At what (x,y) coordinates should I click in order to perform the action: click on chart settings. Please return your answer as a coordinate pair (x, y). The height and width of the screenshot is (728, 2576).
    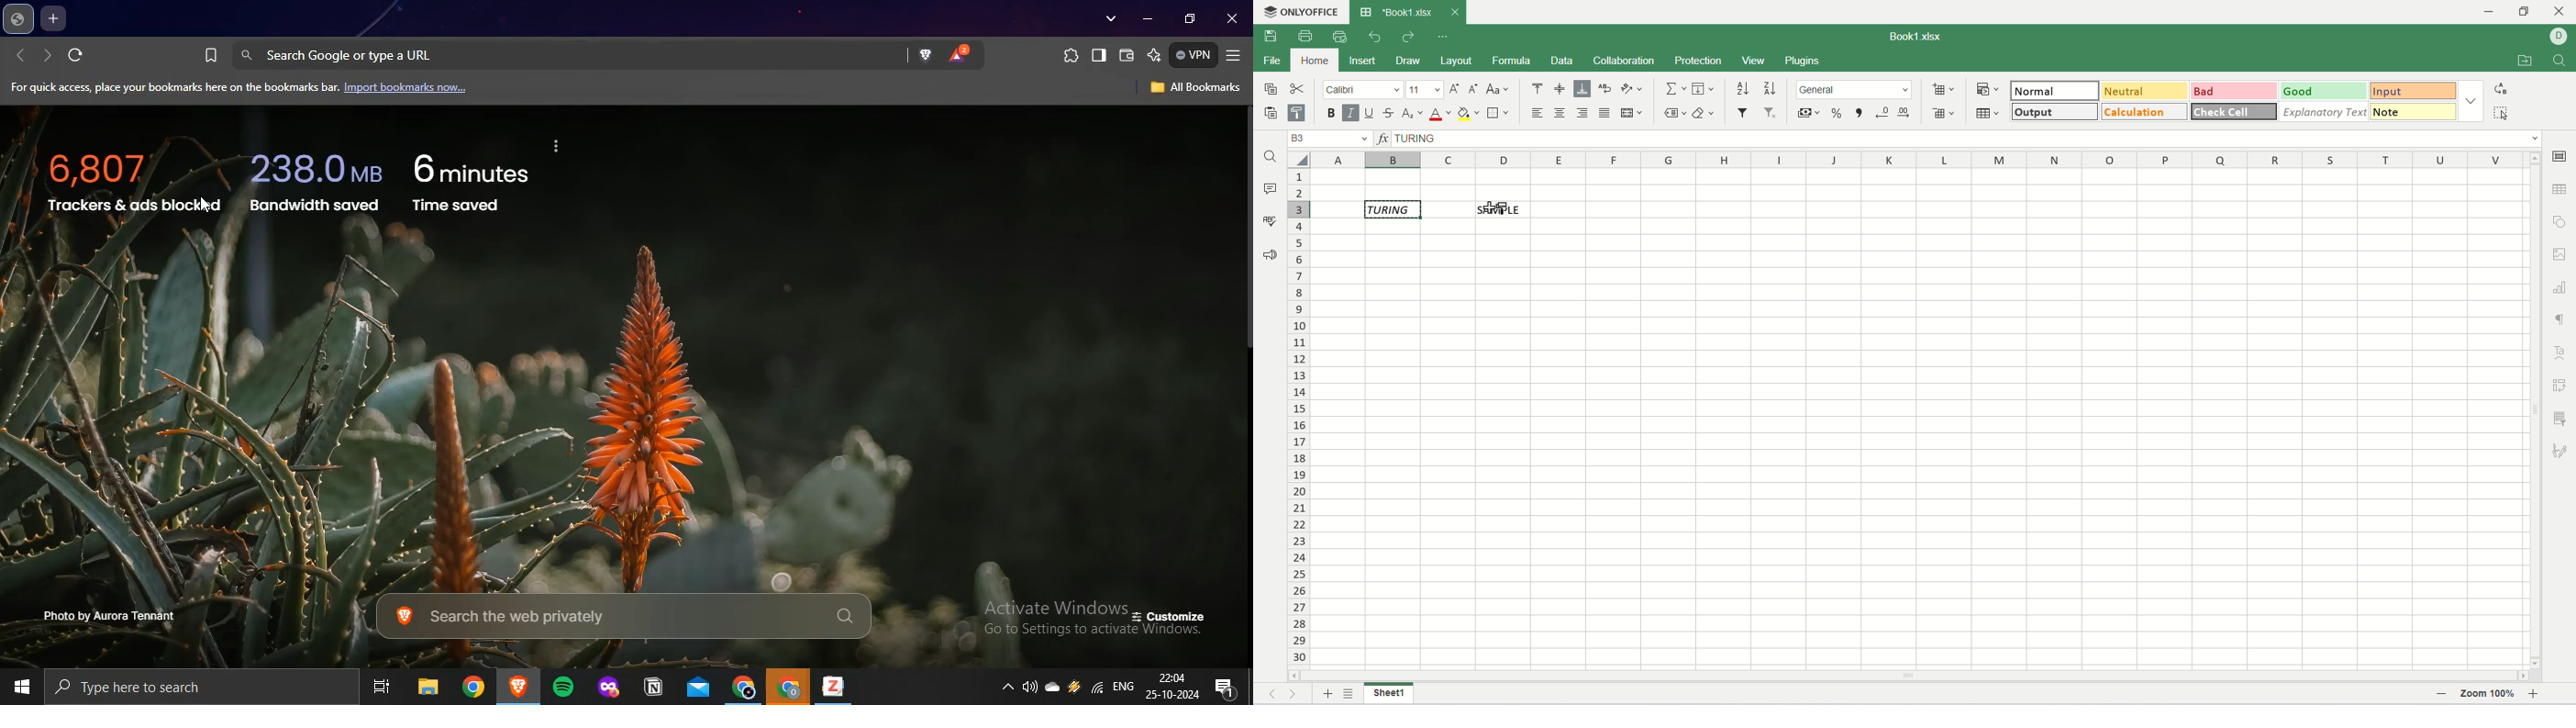
    Looking at the image, I should click on (2562, 287).